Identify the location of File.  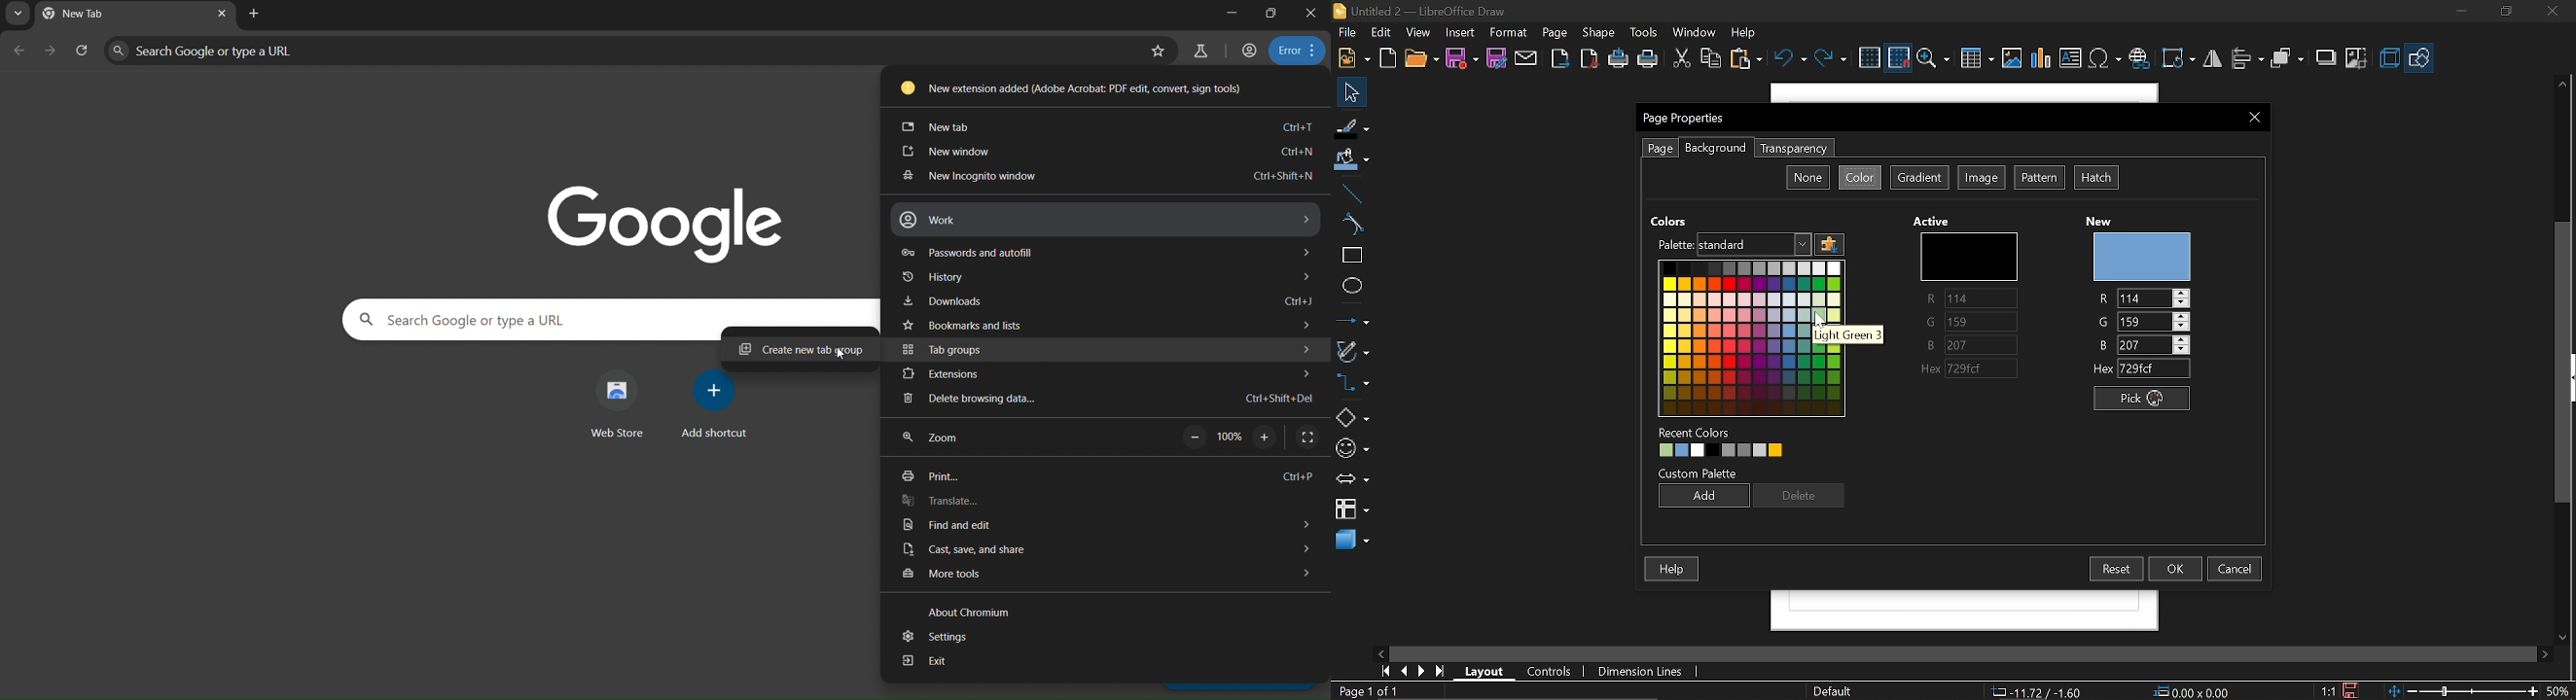
(1348, 32).